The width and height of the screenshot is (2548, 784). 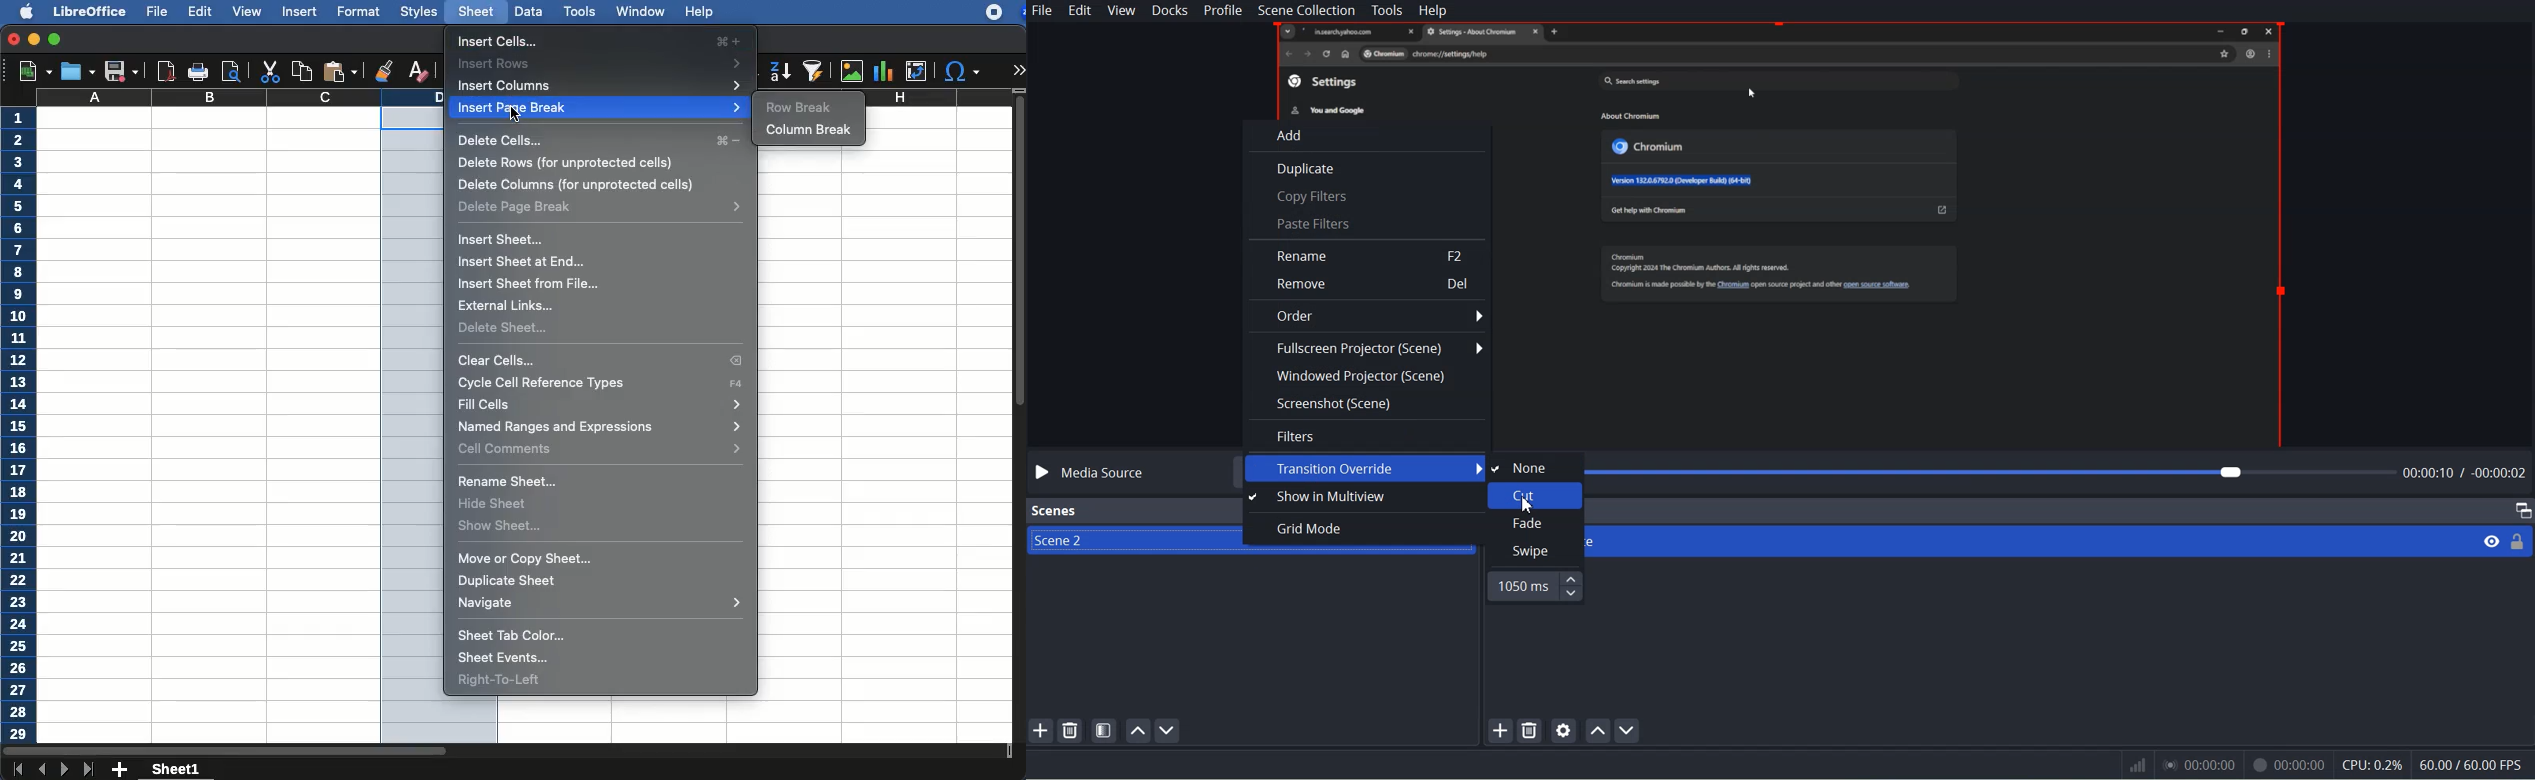 I want to click on File Preview window, so click(x=1897, y=234).